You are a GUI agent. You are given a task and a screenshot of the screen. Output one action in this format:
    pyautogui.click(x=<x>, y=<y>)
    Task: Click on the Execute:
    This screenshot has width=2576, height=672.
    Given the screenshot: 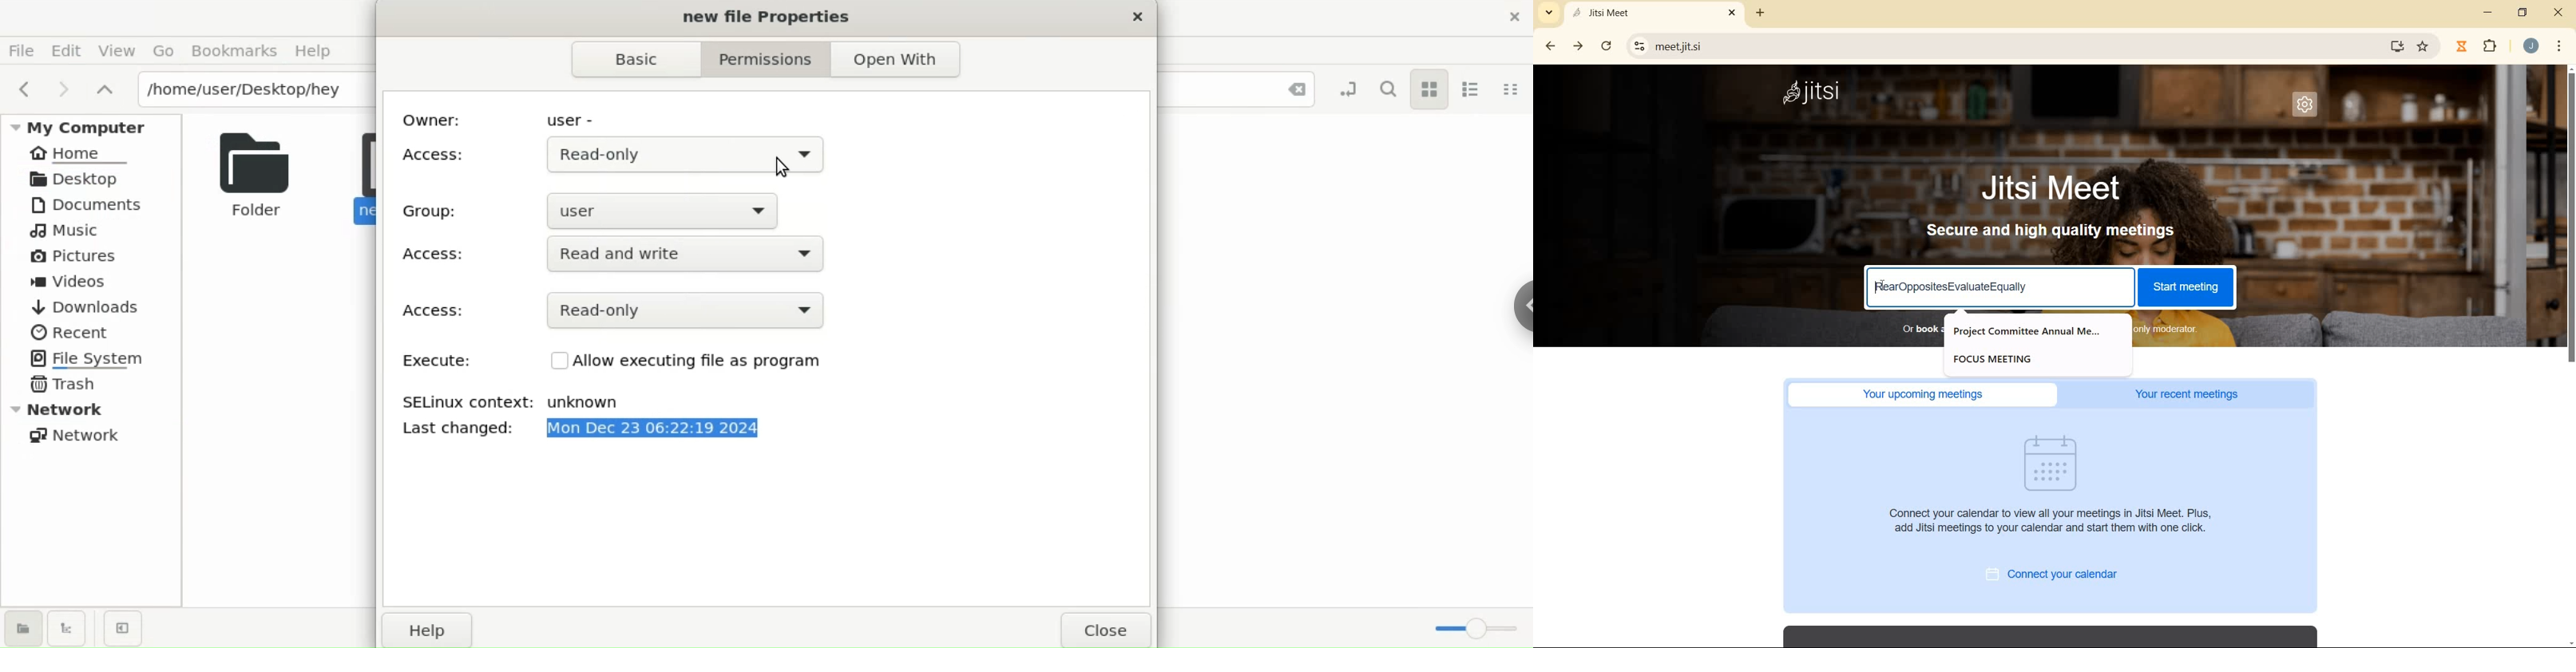 What is the action you would take?
    pyautogui.click(x=432, y=362)
    